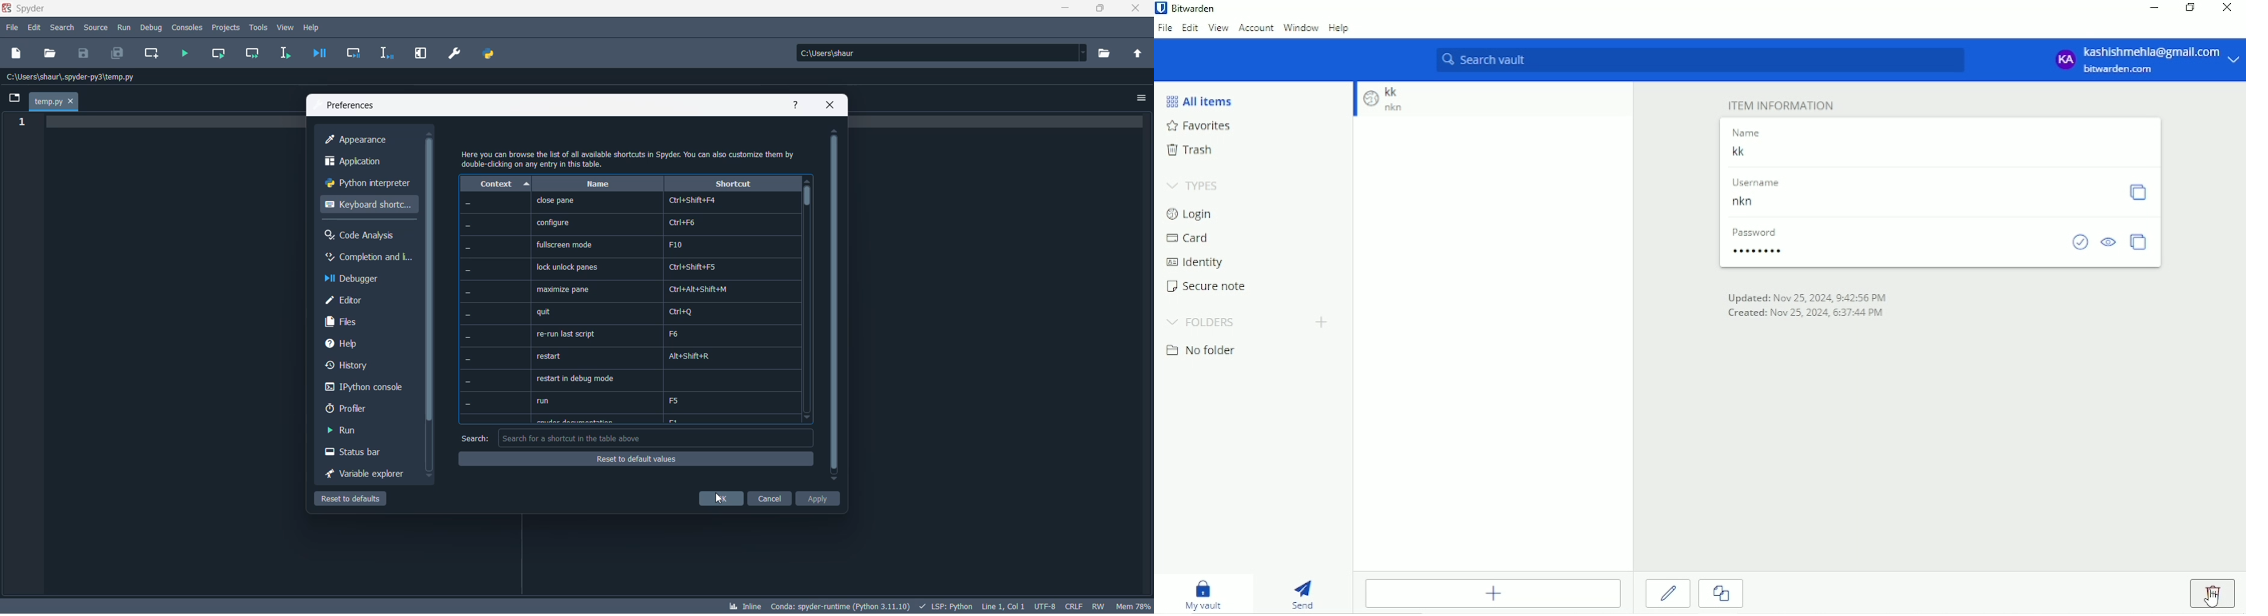 The width and height of the screenshot is (2268, 616). I want to click on Created on date and time, so click(1806, 314).